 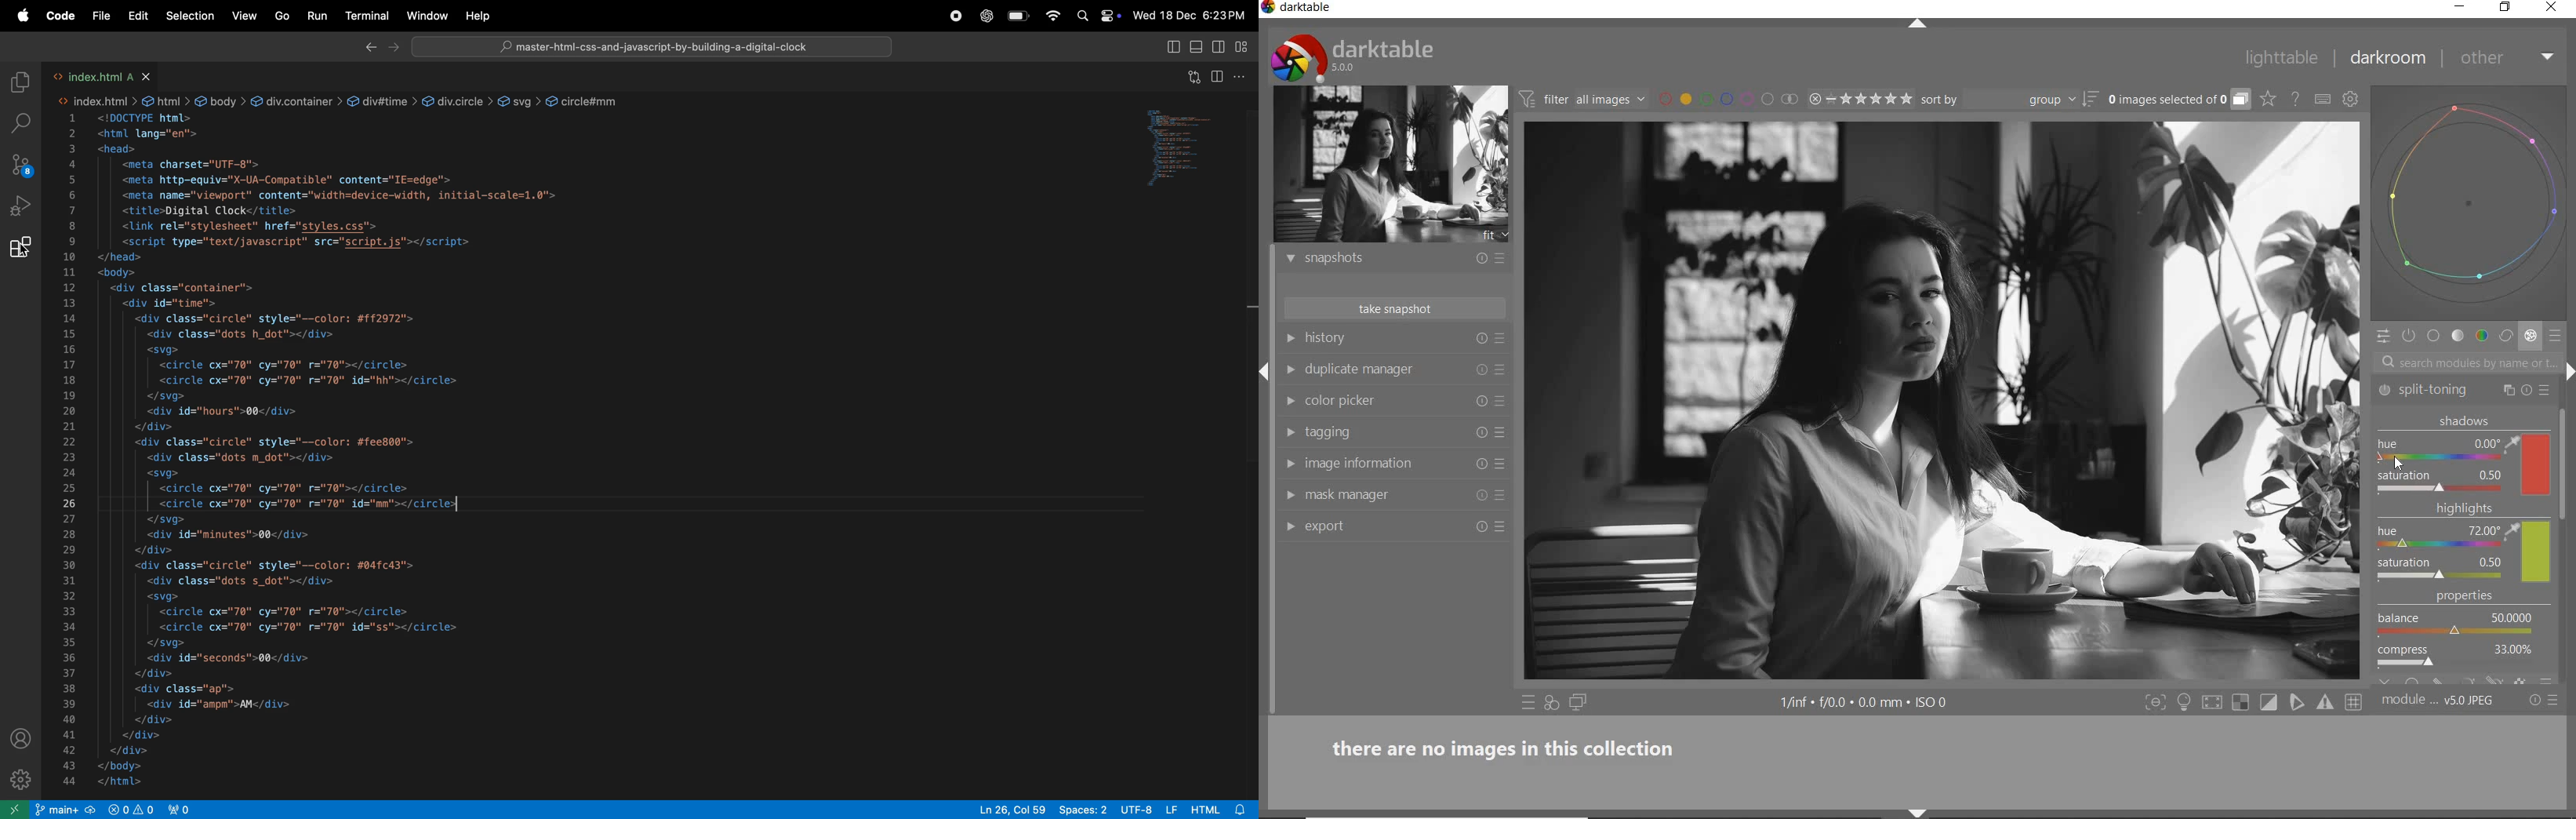 What do you see at coordinates (1504, 402) in the screenshot?
I see `preset and preferences` at bounding box center [1504, 402].